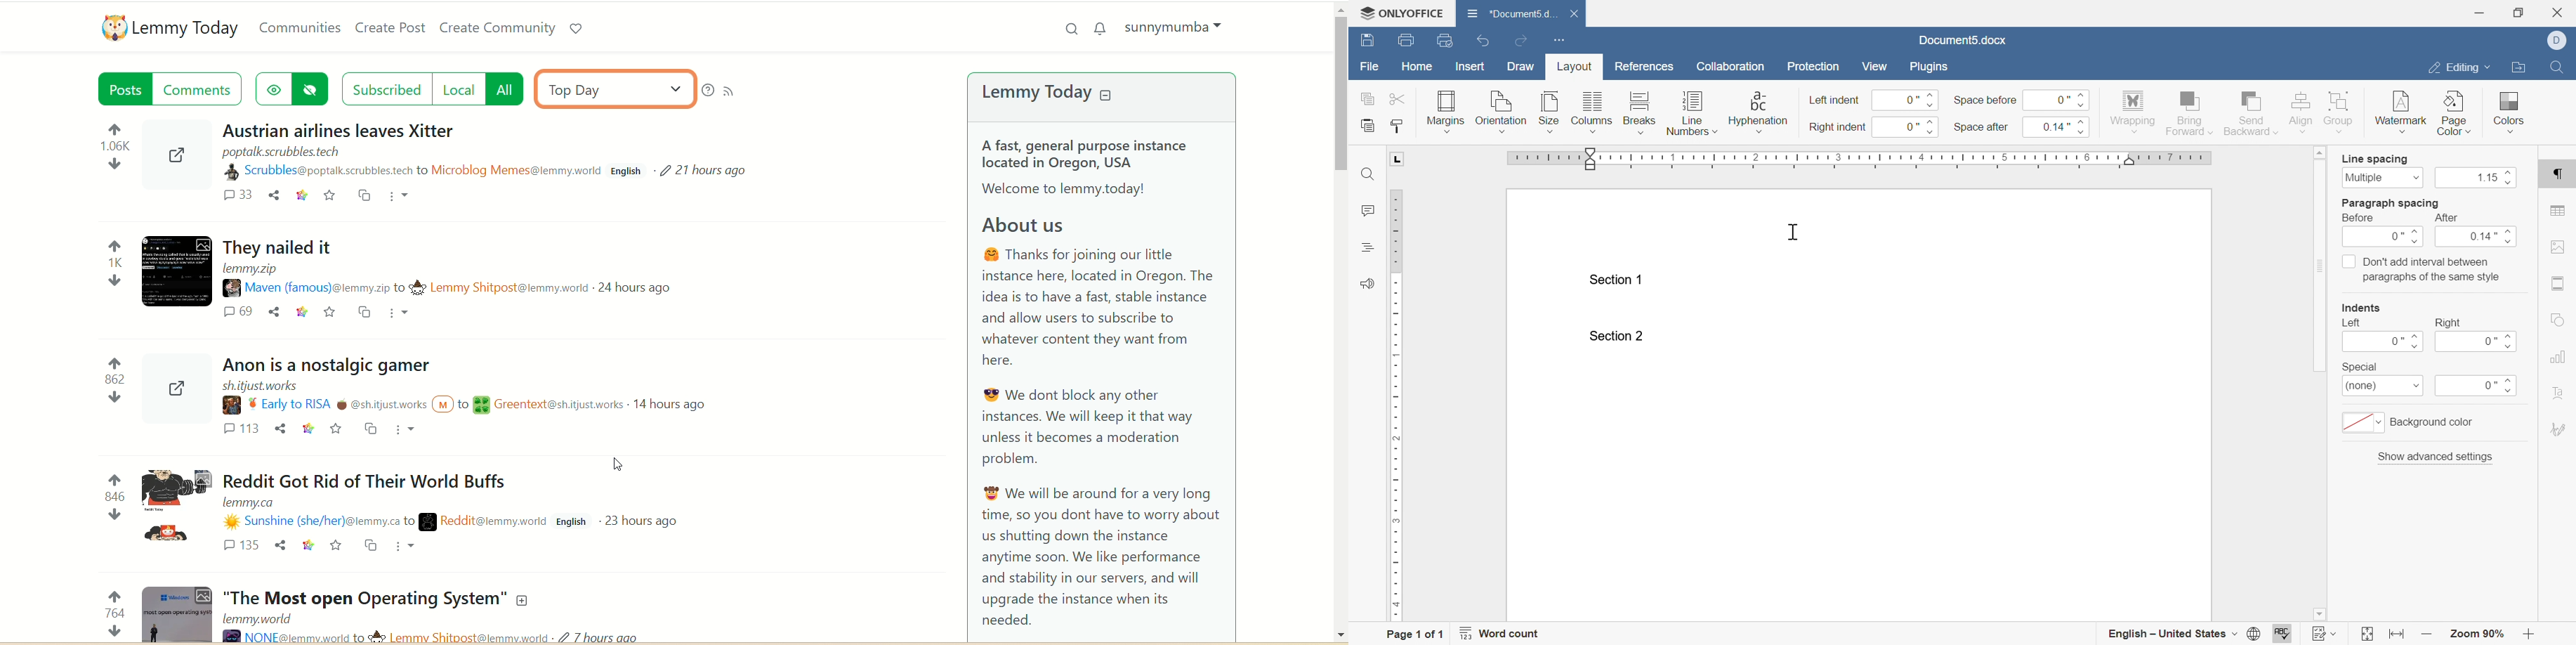 The image size is (2576, 672). I want to click on 0, so click(2383, 342).